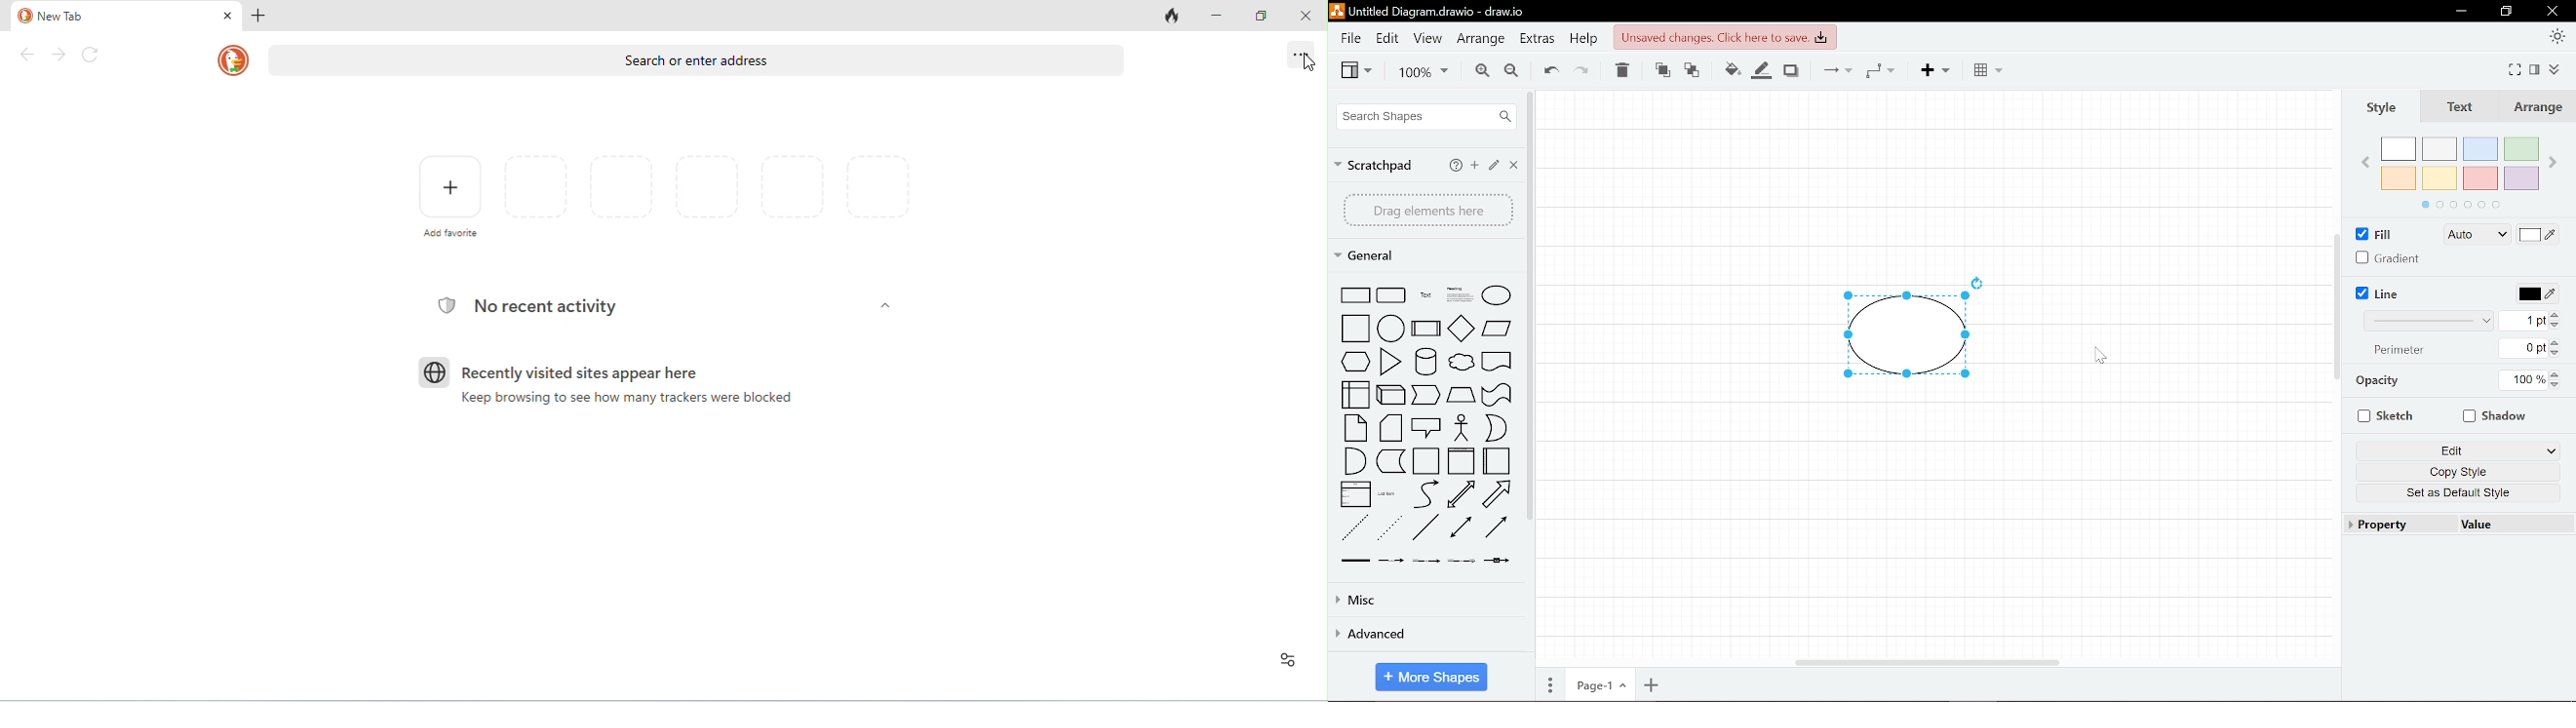 This screenshot has height=728, width=2576. What do you see at coordinates (2490, 414) in the screenshot?
I see `Shadow` at bounding box center [2490, 414].